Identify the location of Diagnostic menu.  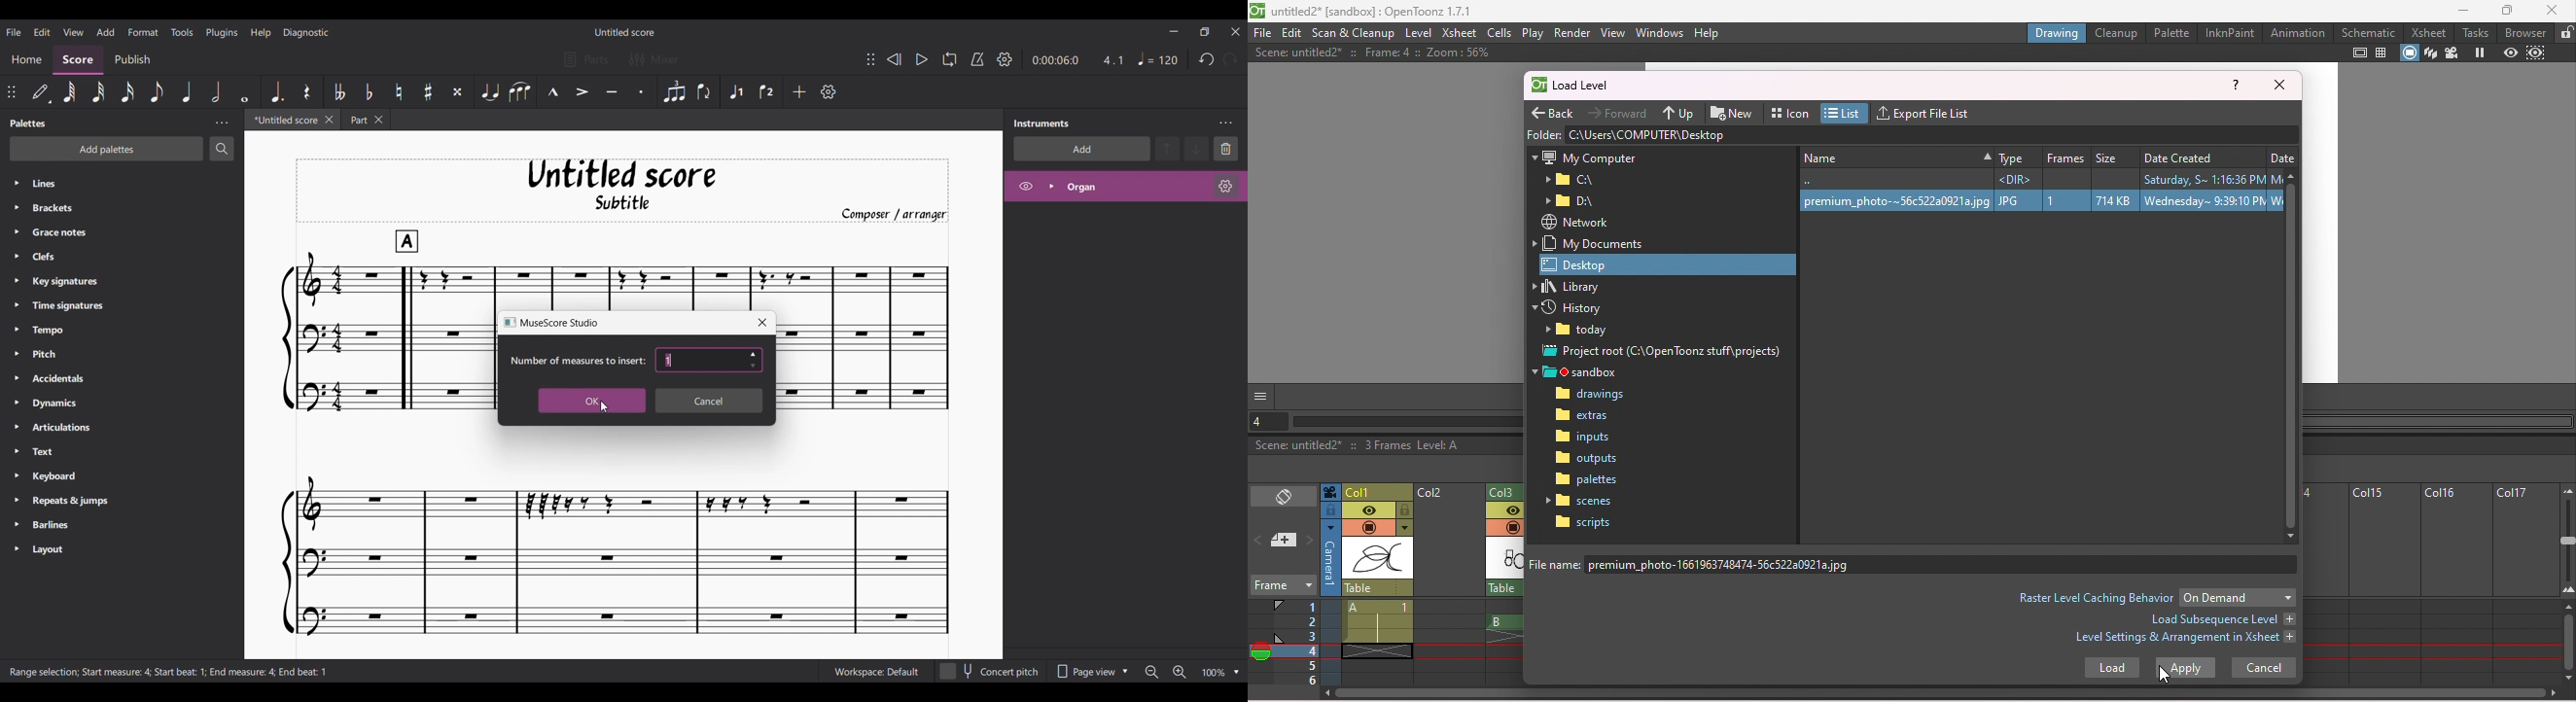
(306, 32).